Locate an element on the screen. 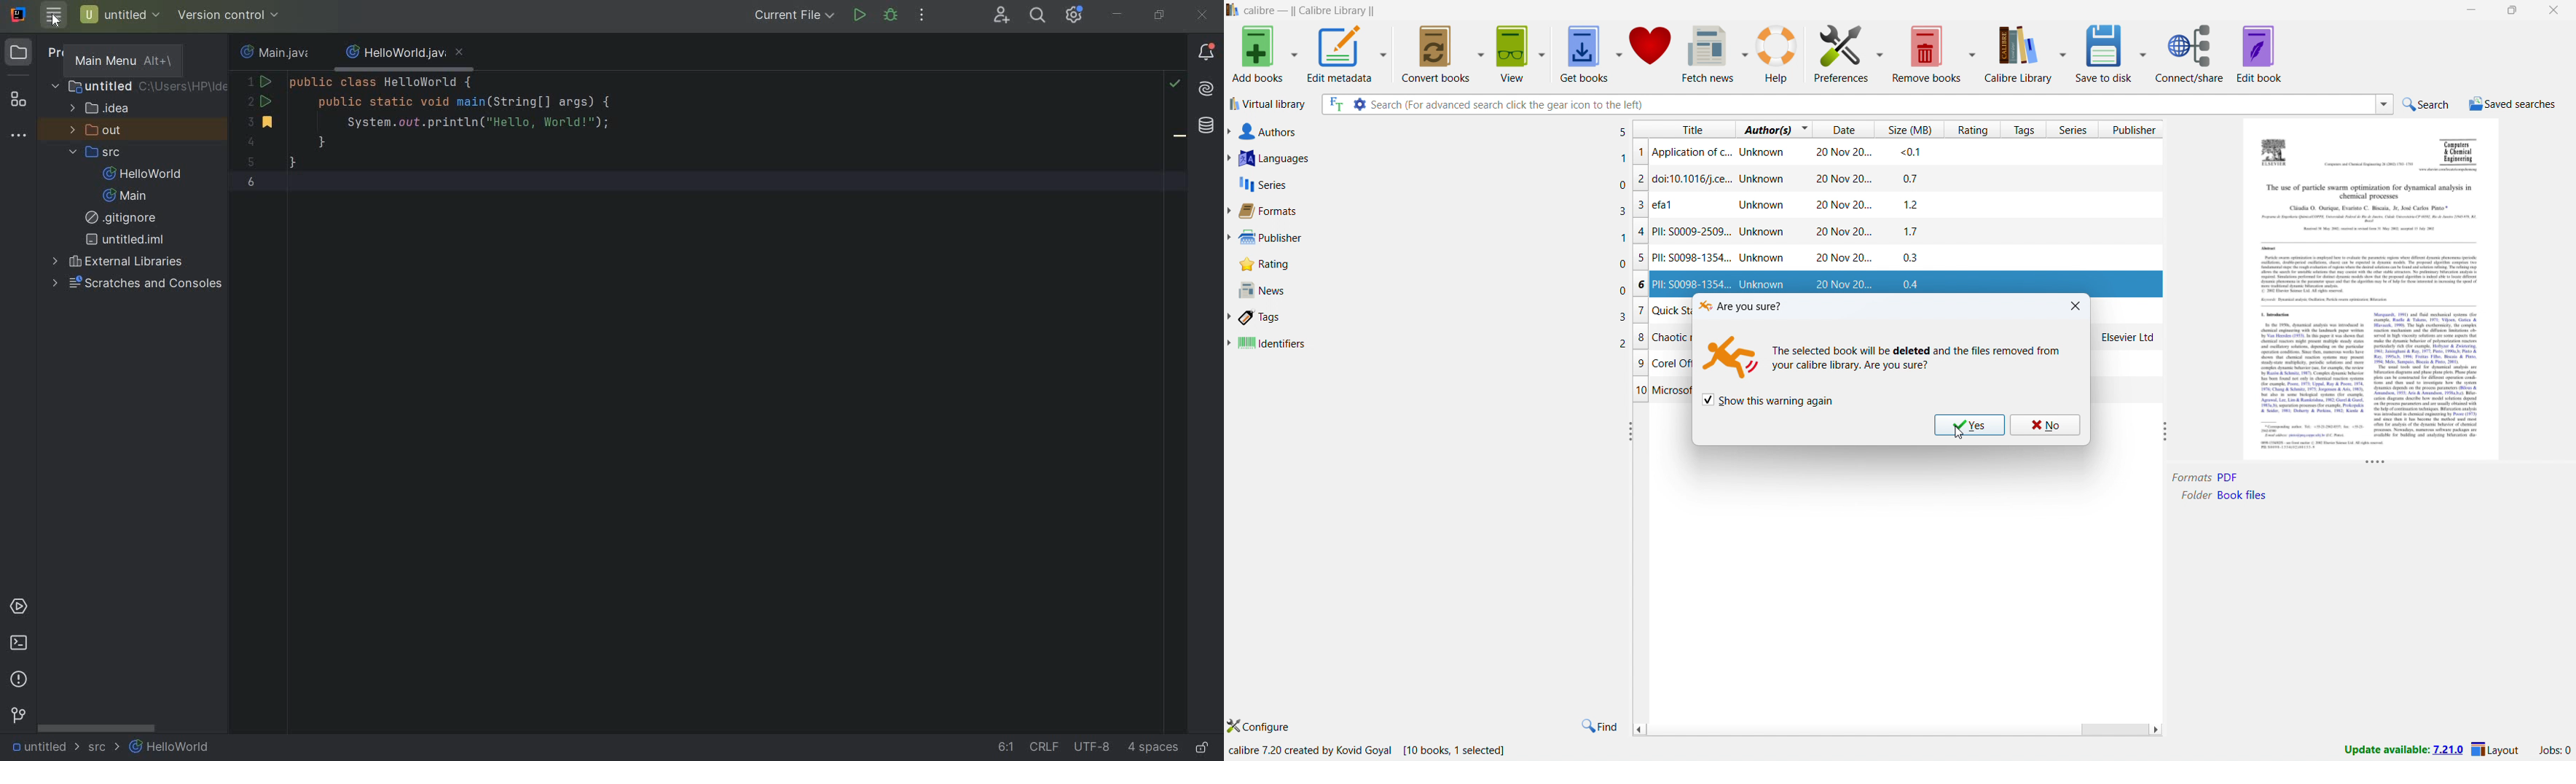 The image size is (2576, 784). no is located at coordinates (2044, 424).